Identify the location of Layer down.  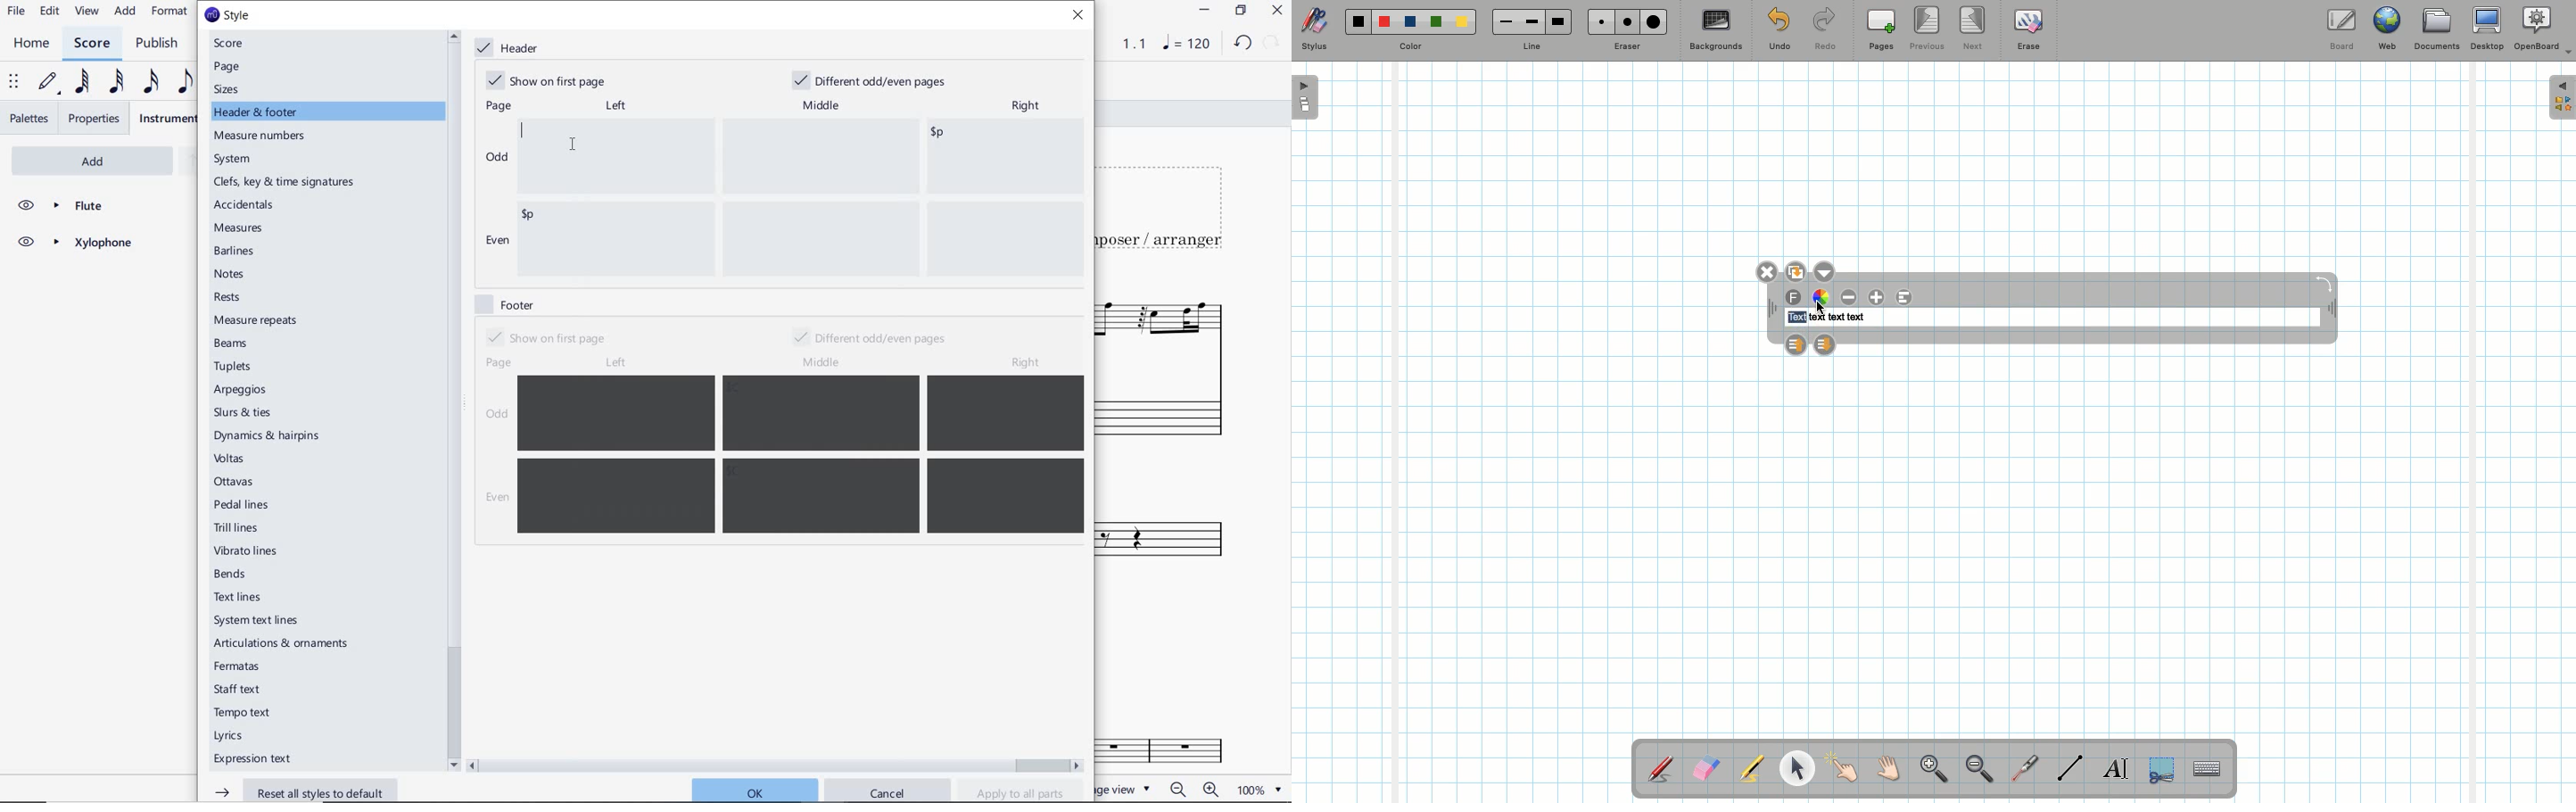
(1824, 343).